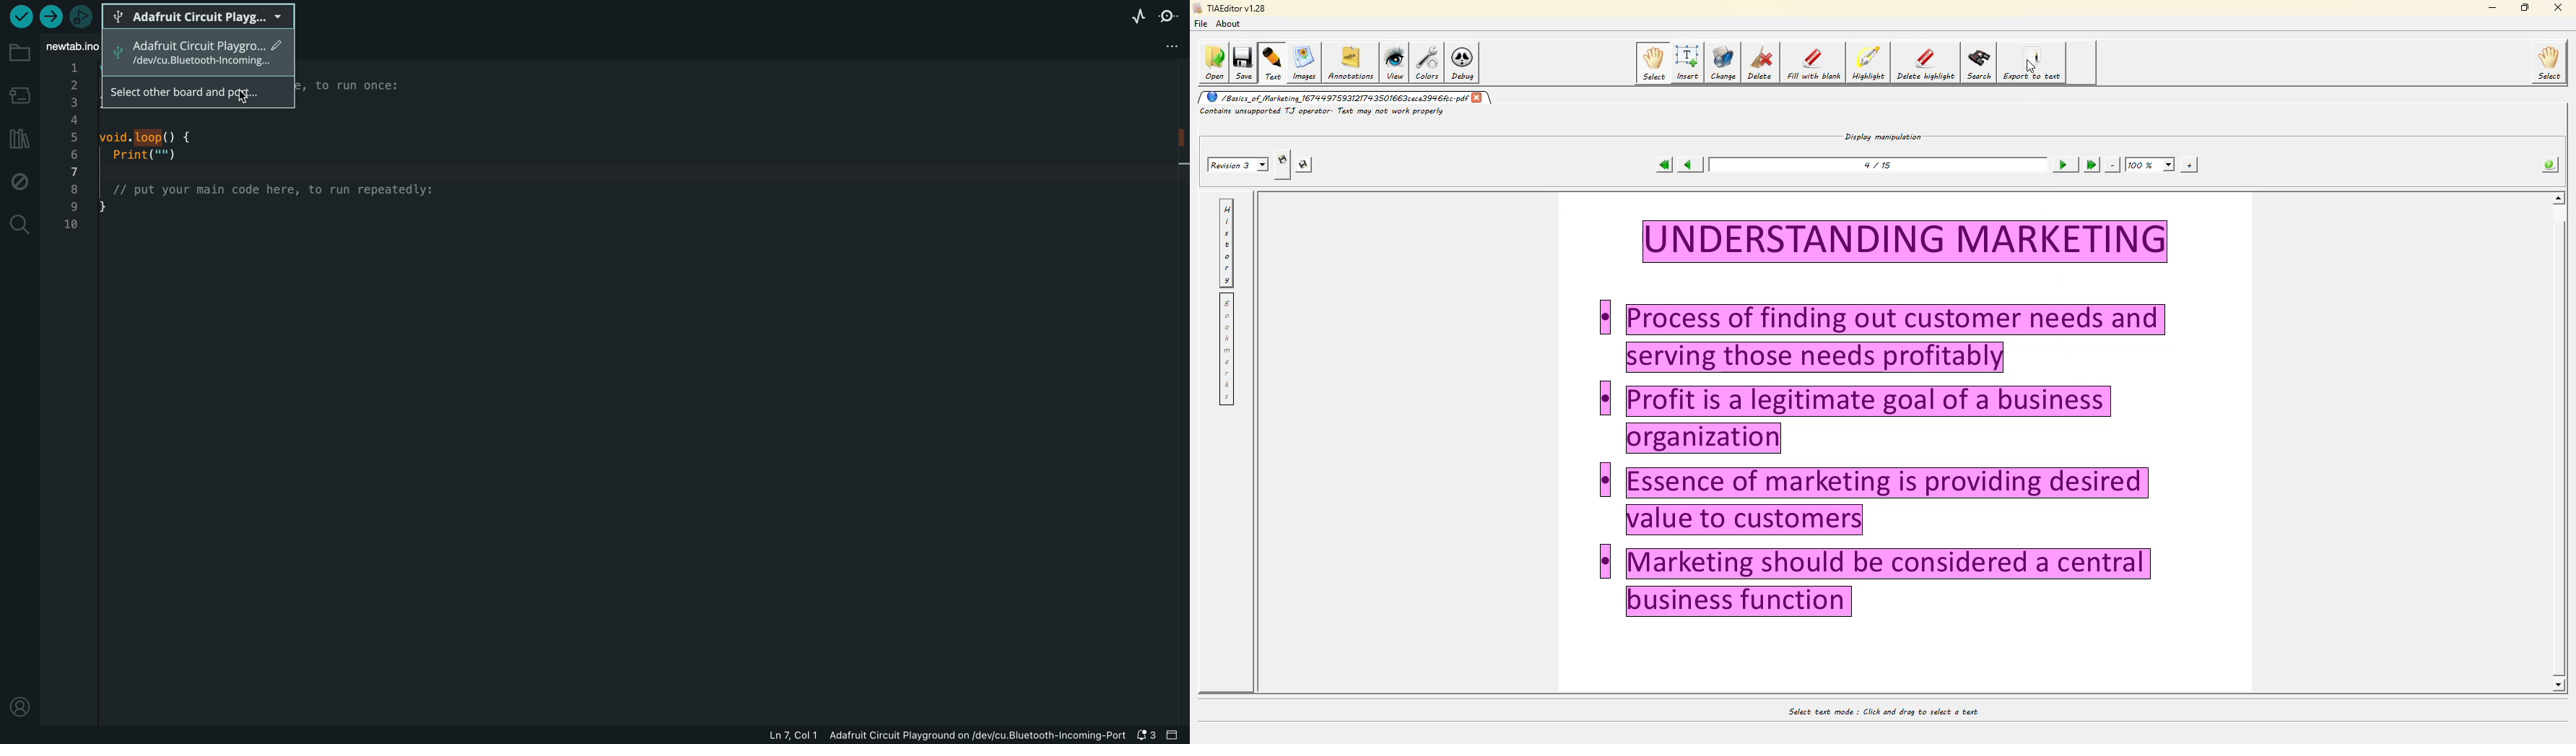 The image size is (2576, 756). Describe the element at coordinates (1227, 243) in the screenshot. I see `history` at that location.